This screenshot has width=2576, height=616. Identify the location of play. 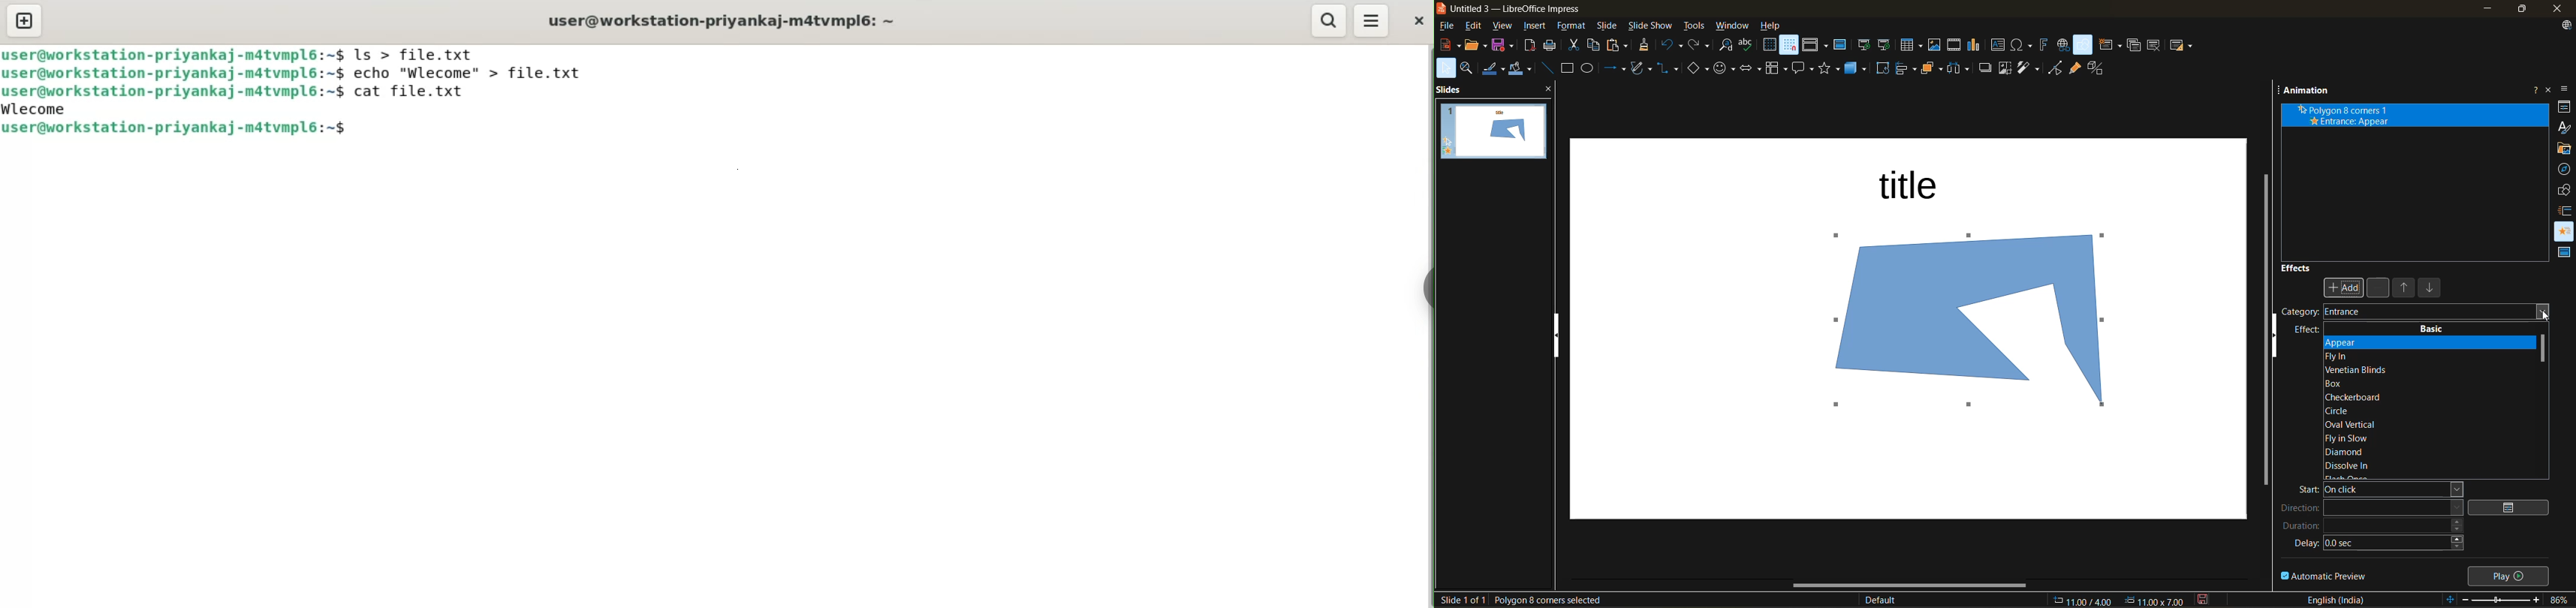
(2512, 575).